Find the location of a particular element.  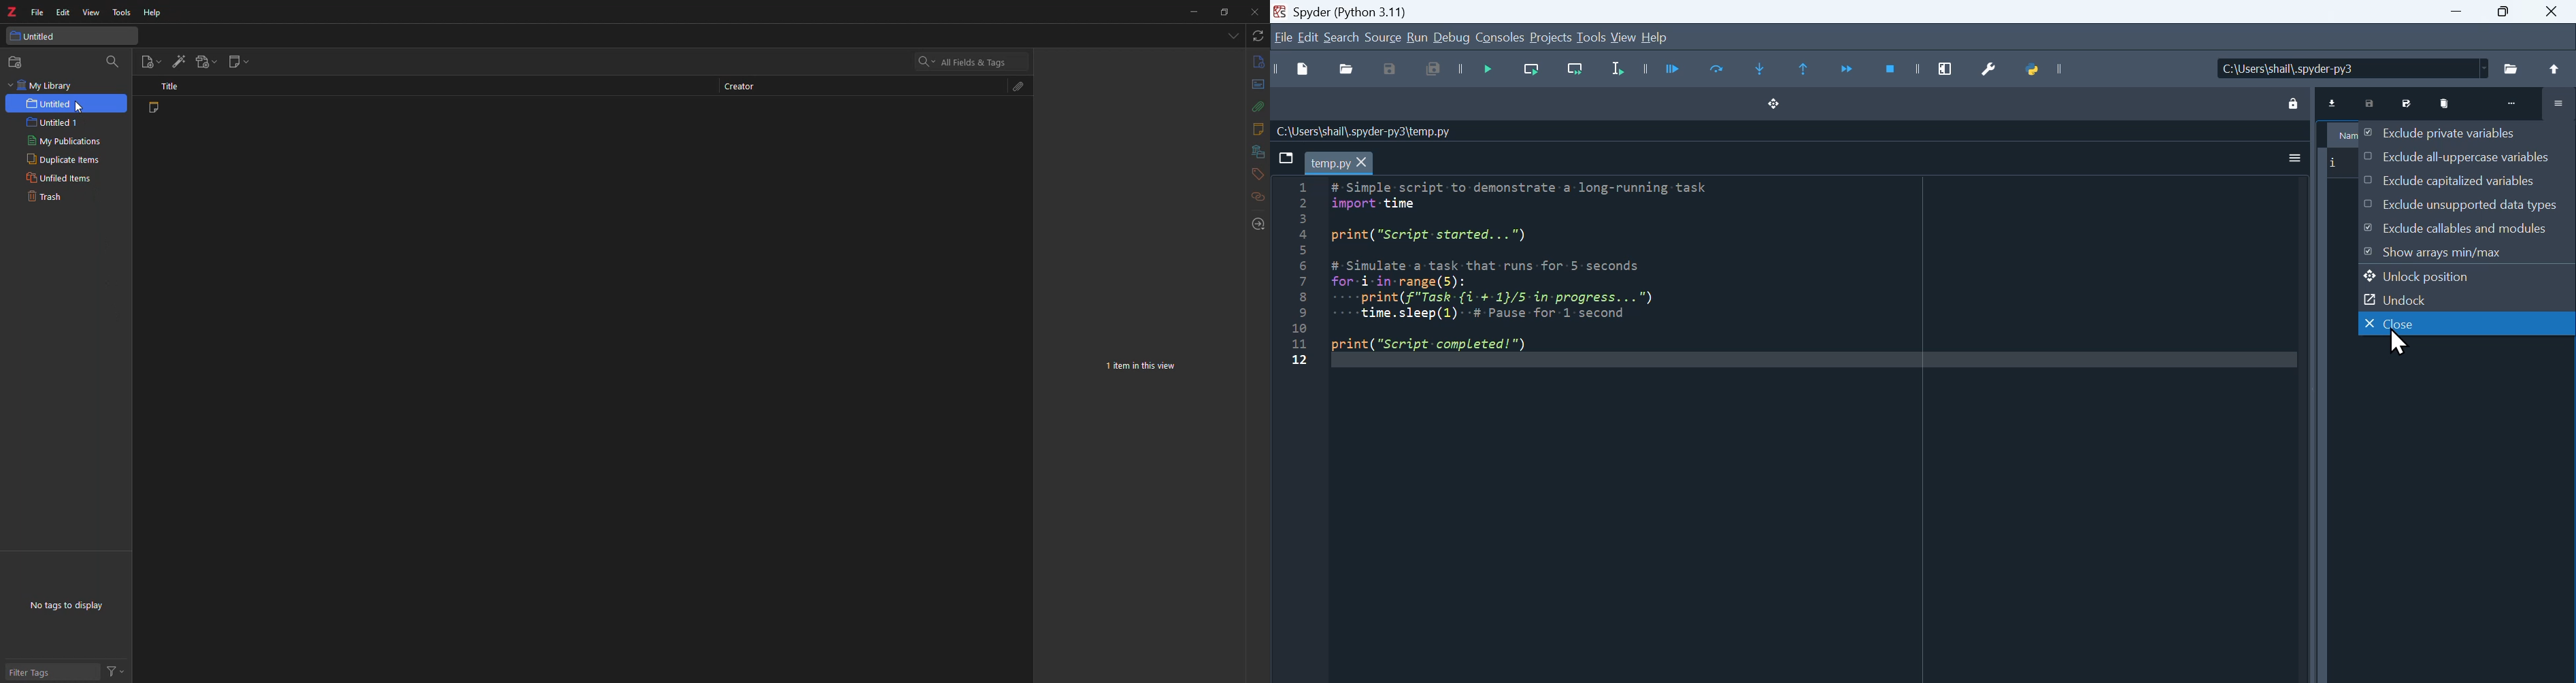

trash is located at coordinates (44, 199).